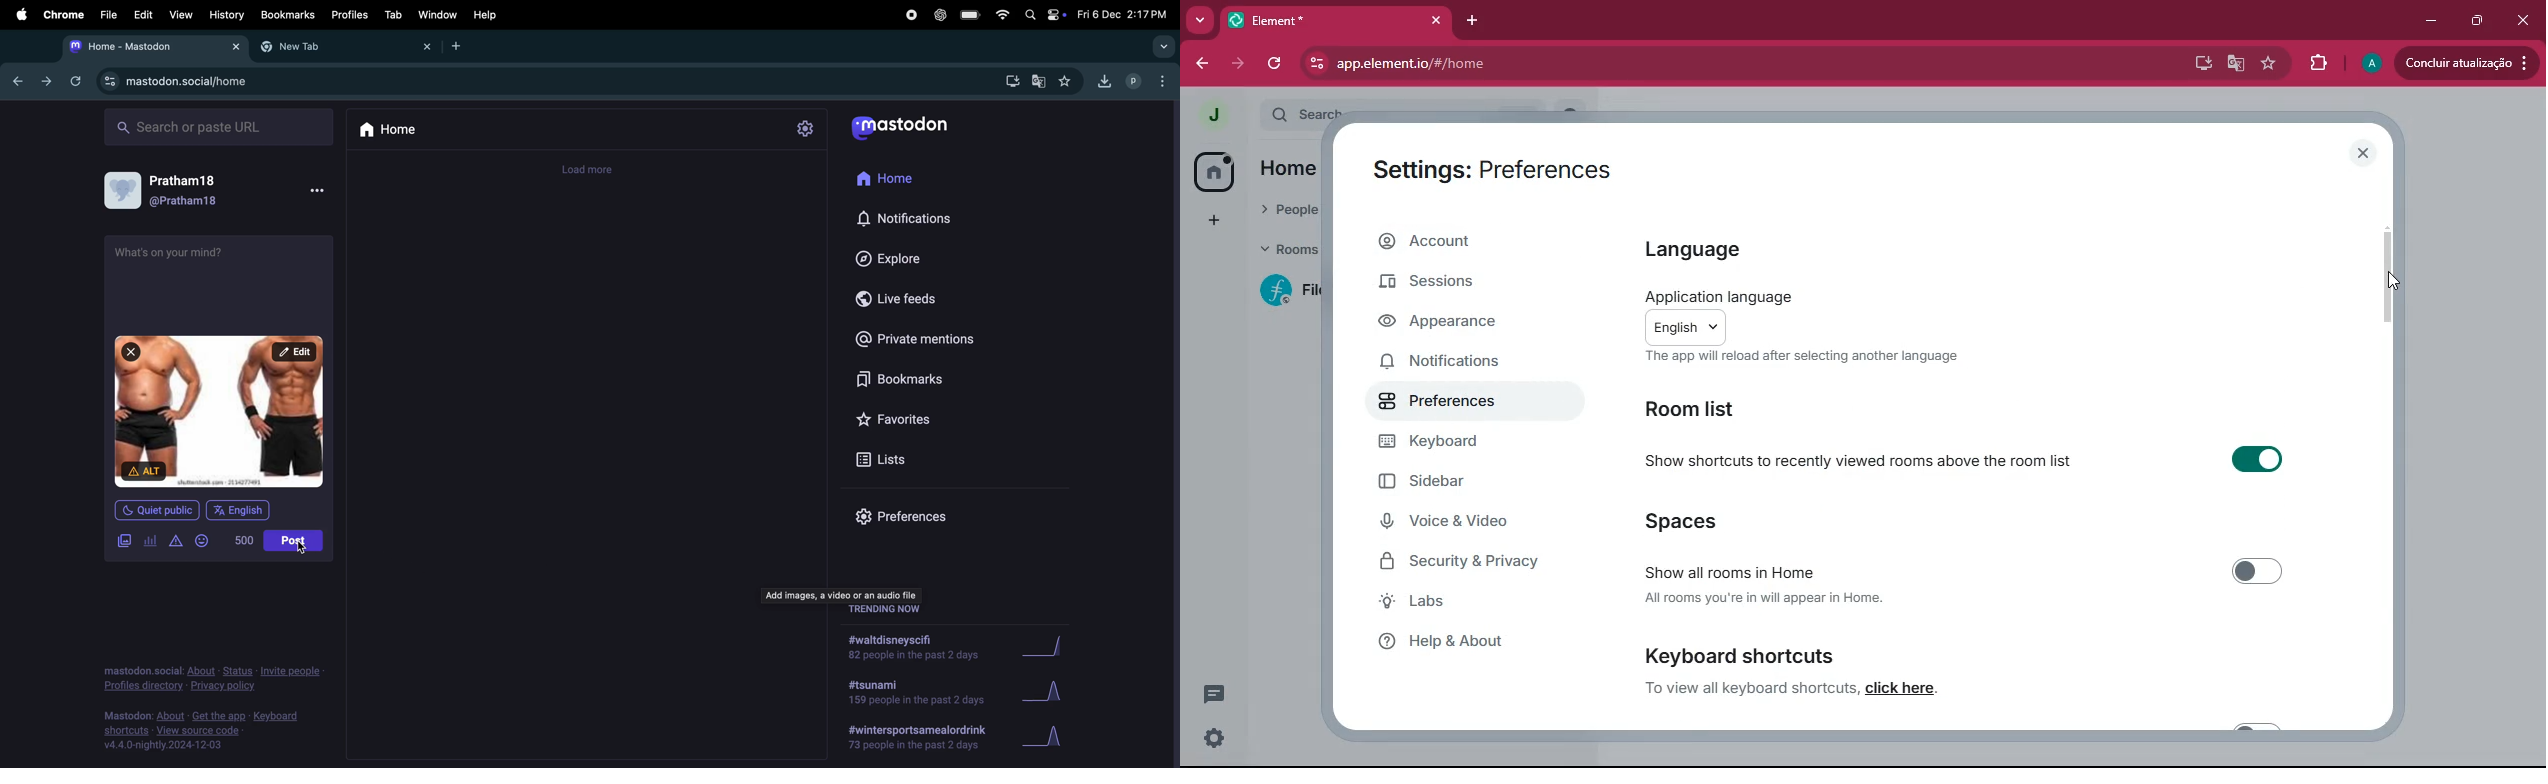 This screenshot has height=784, width=2548. I want to click on new tab, so click(461, 46).